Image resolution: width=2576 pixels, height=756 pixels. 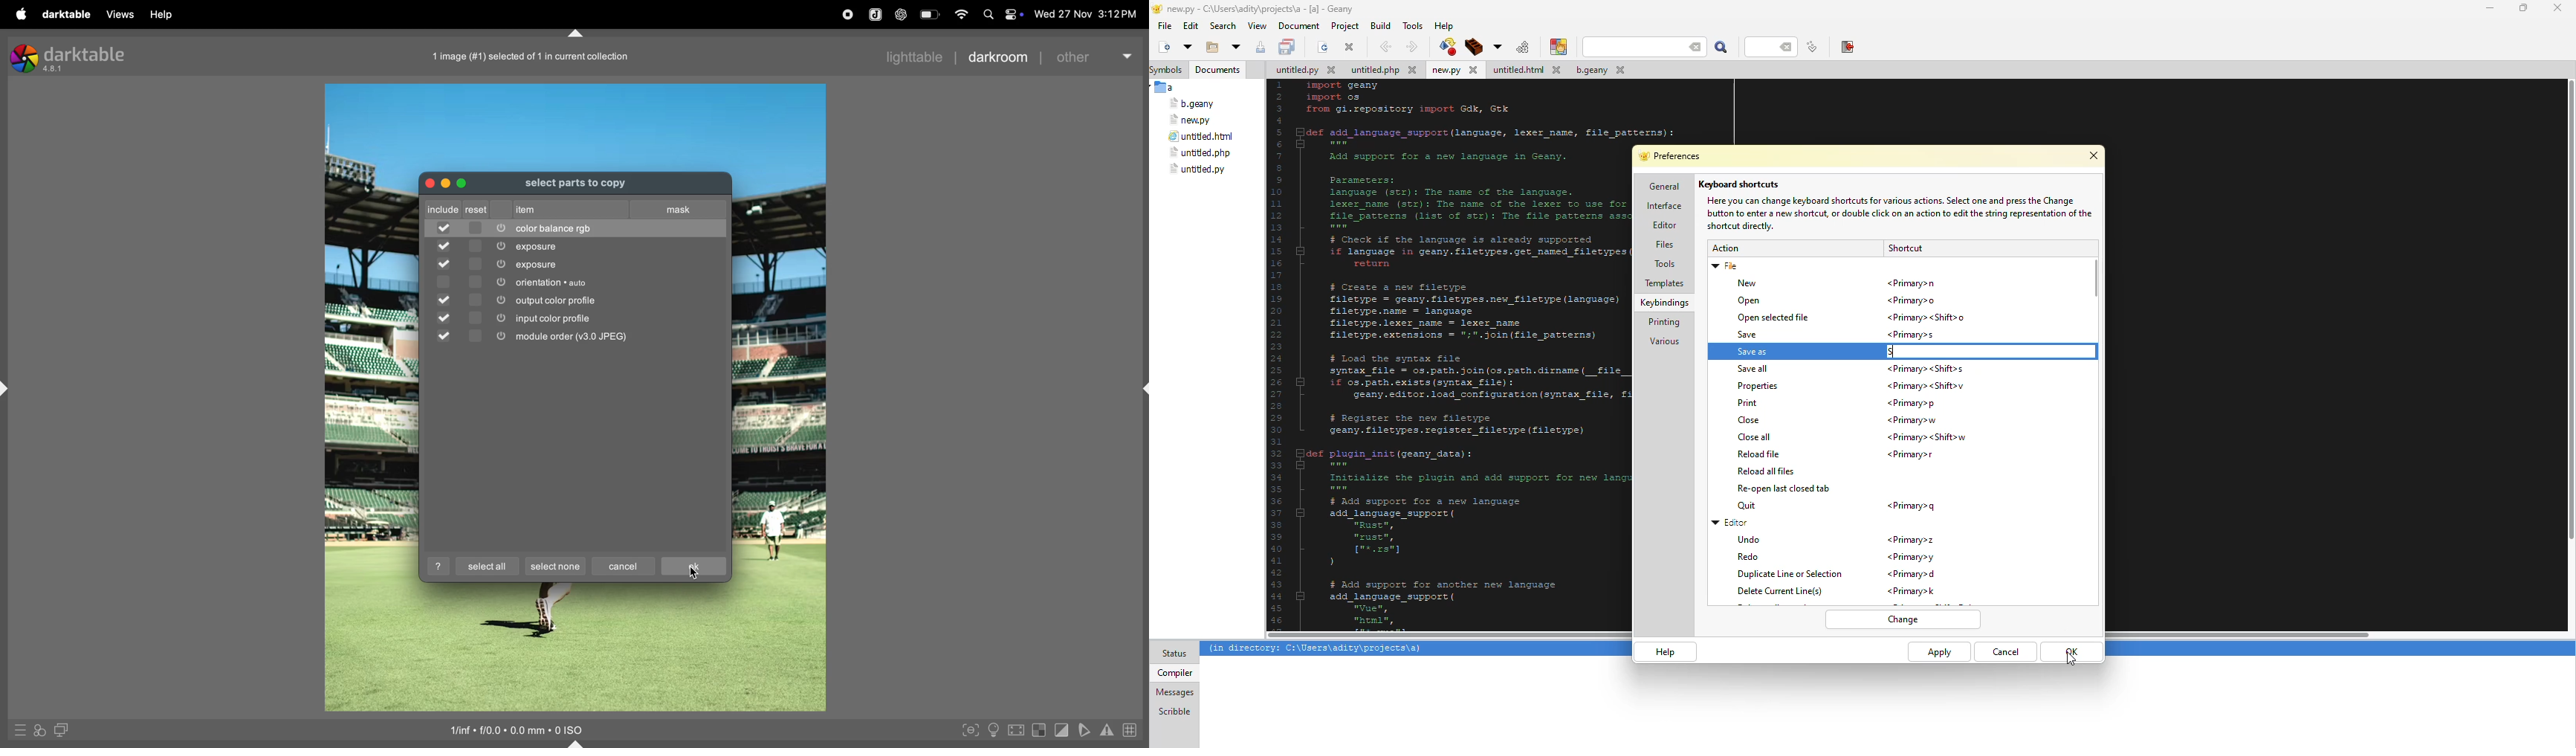 What do you see at coordinates (693, 574) in the screenshot?
I see `cursor` at bounding box center [693, 574].